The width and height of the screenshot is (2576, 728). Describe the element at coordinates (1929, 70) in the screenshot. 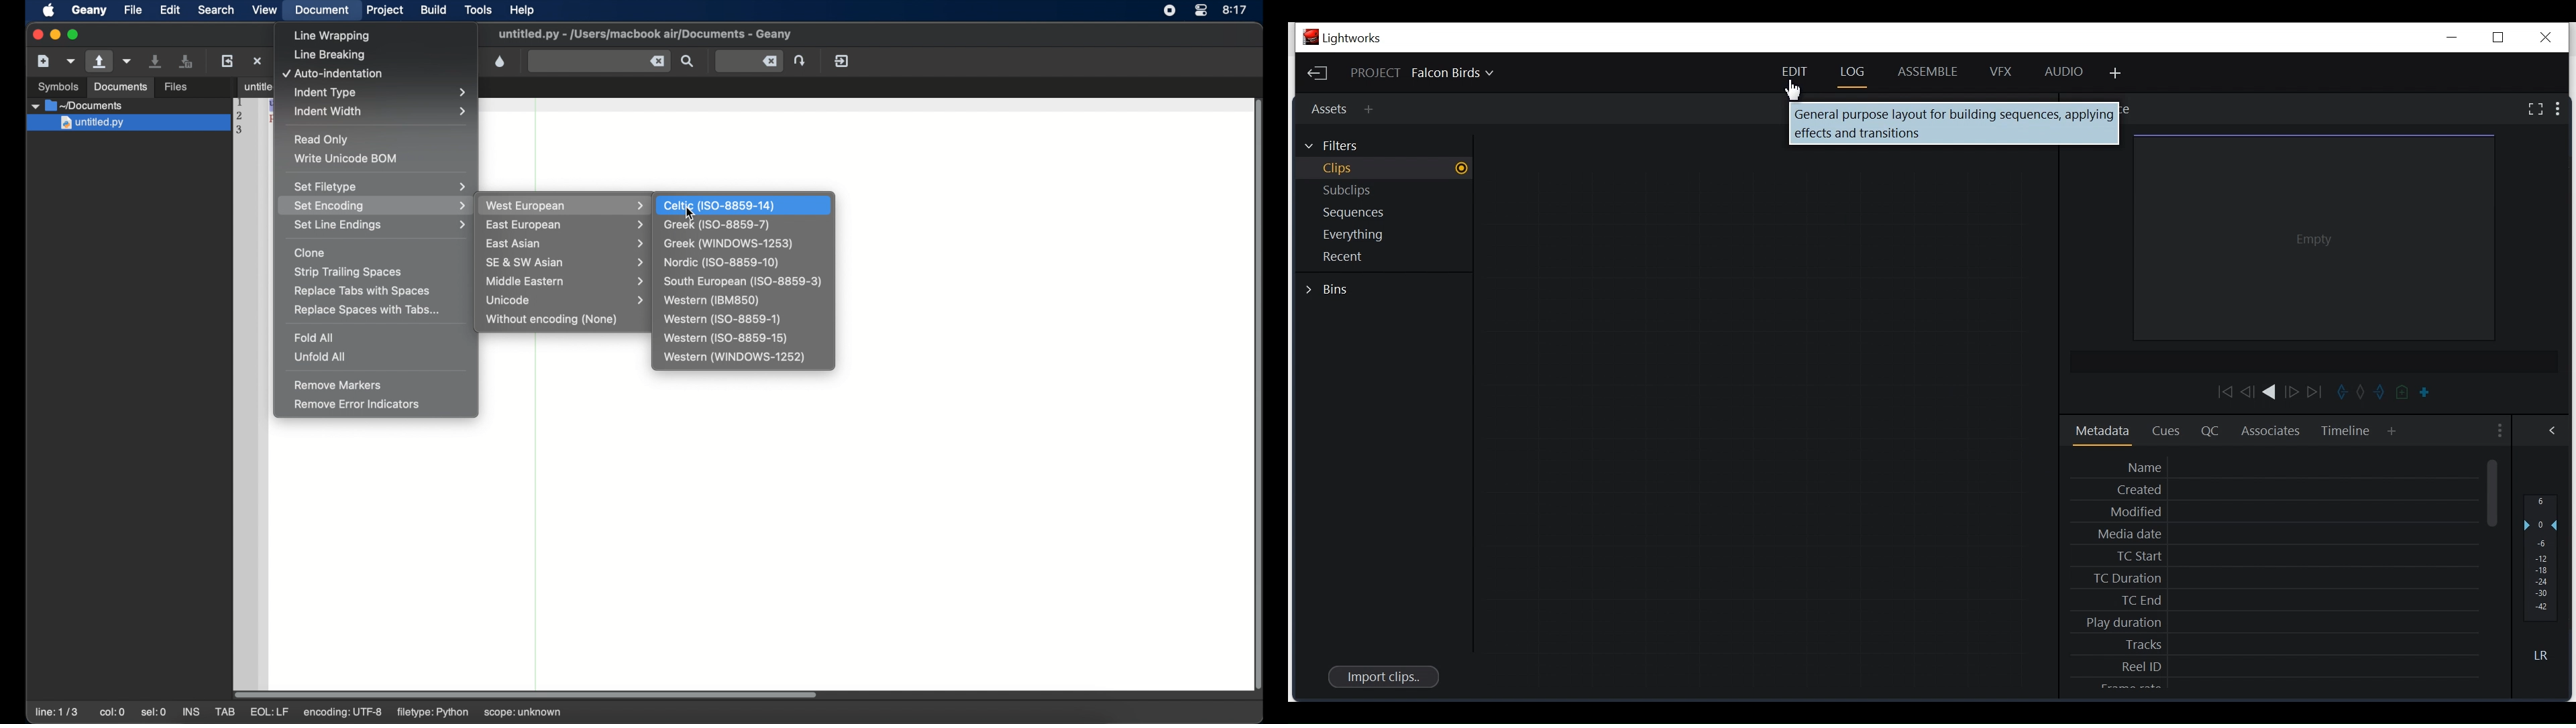

I see `Assemble` at that location.